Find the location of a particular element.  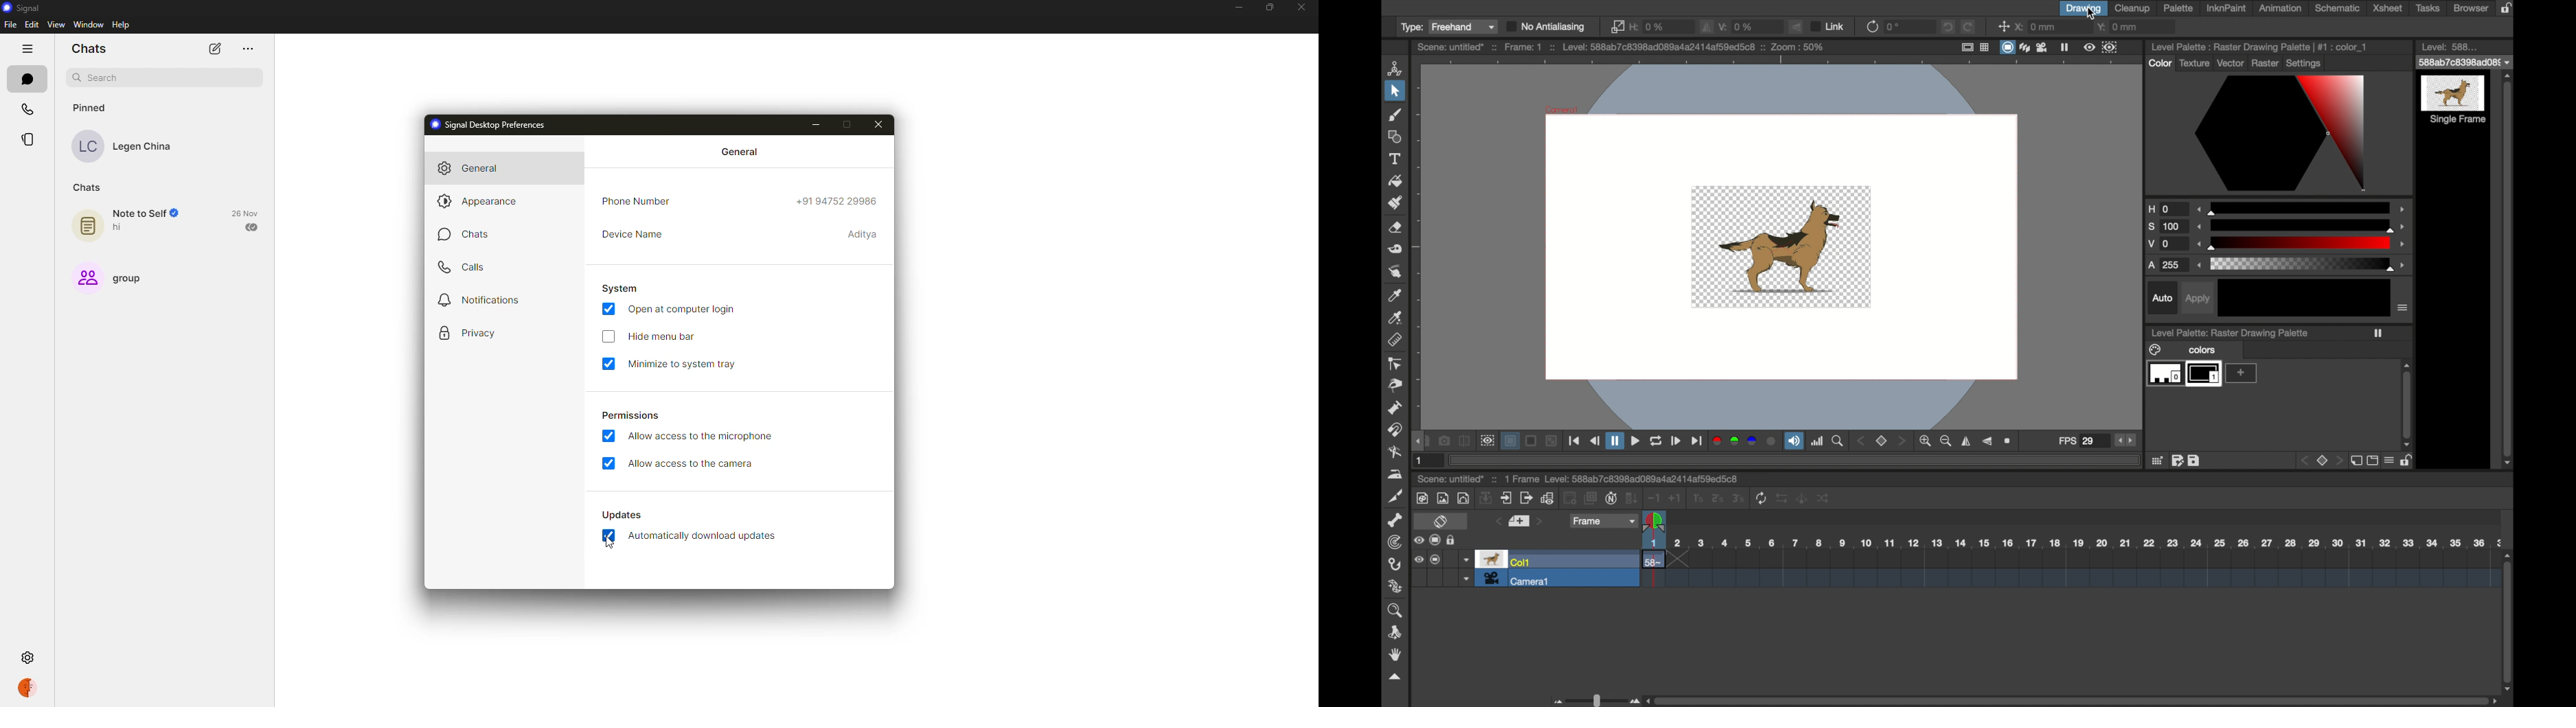

cursor is located at coordinates (611, 541).